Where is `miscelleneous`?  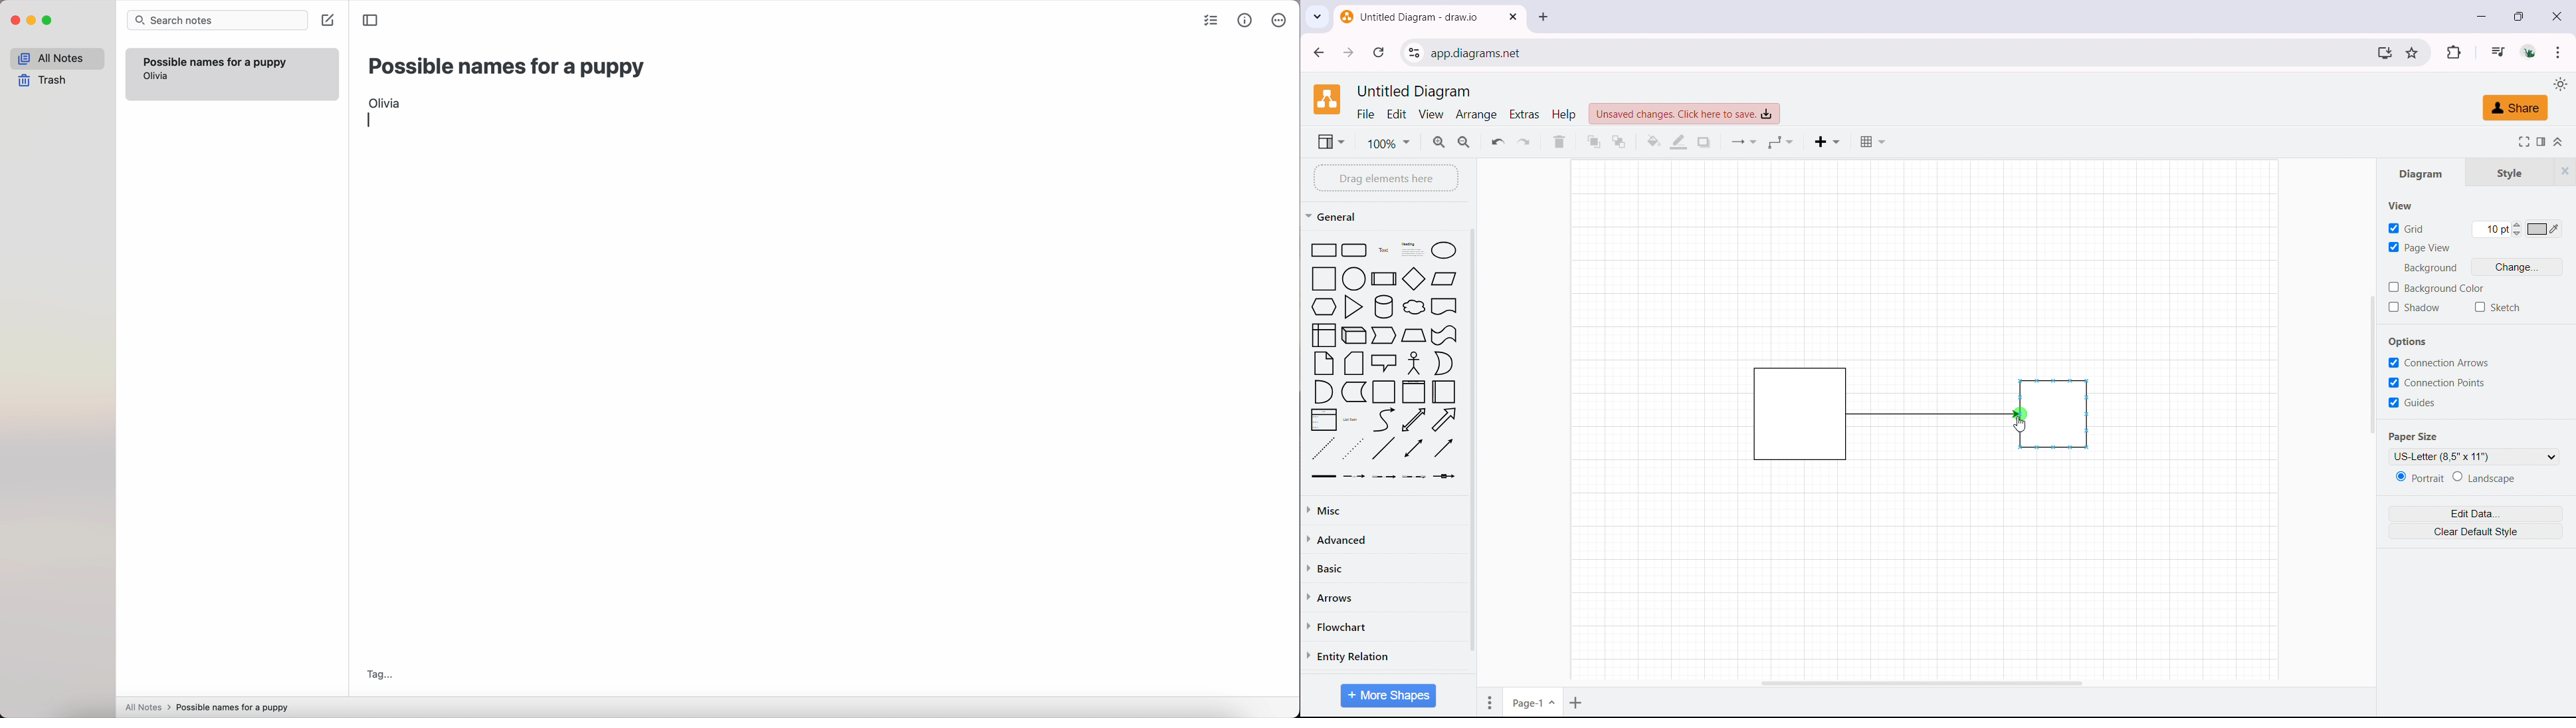
miscelleneous is located at coordinates (1385, 509).